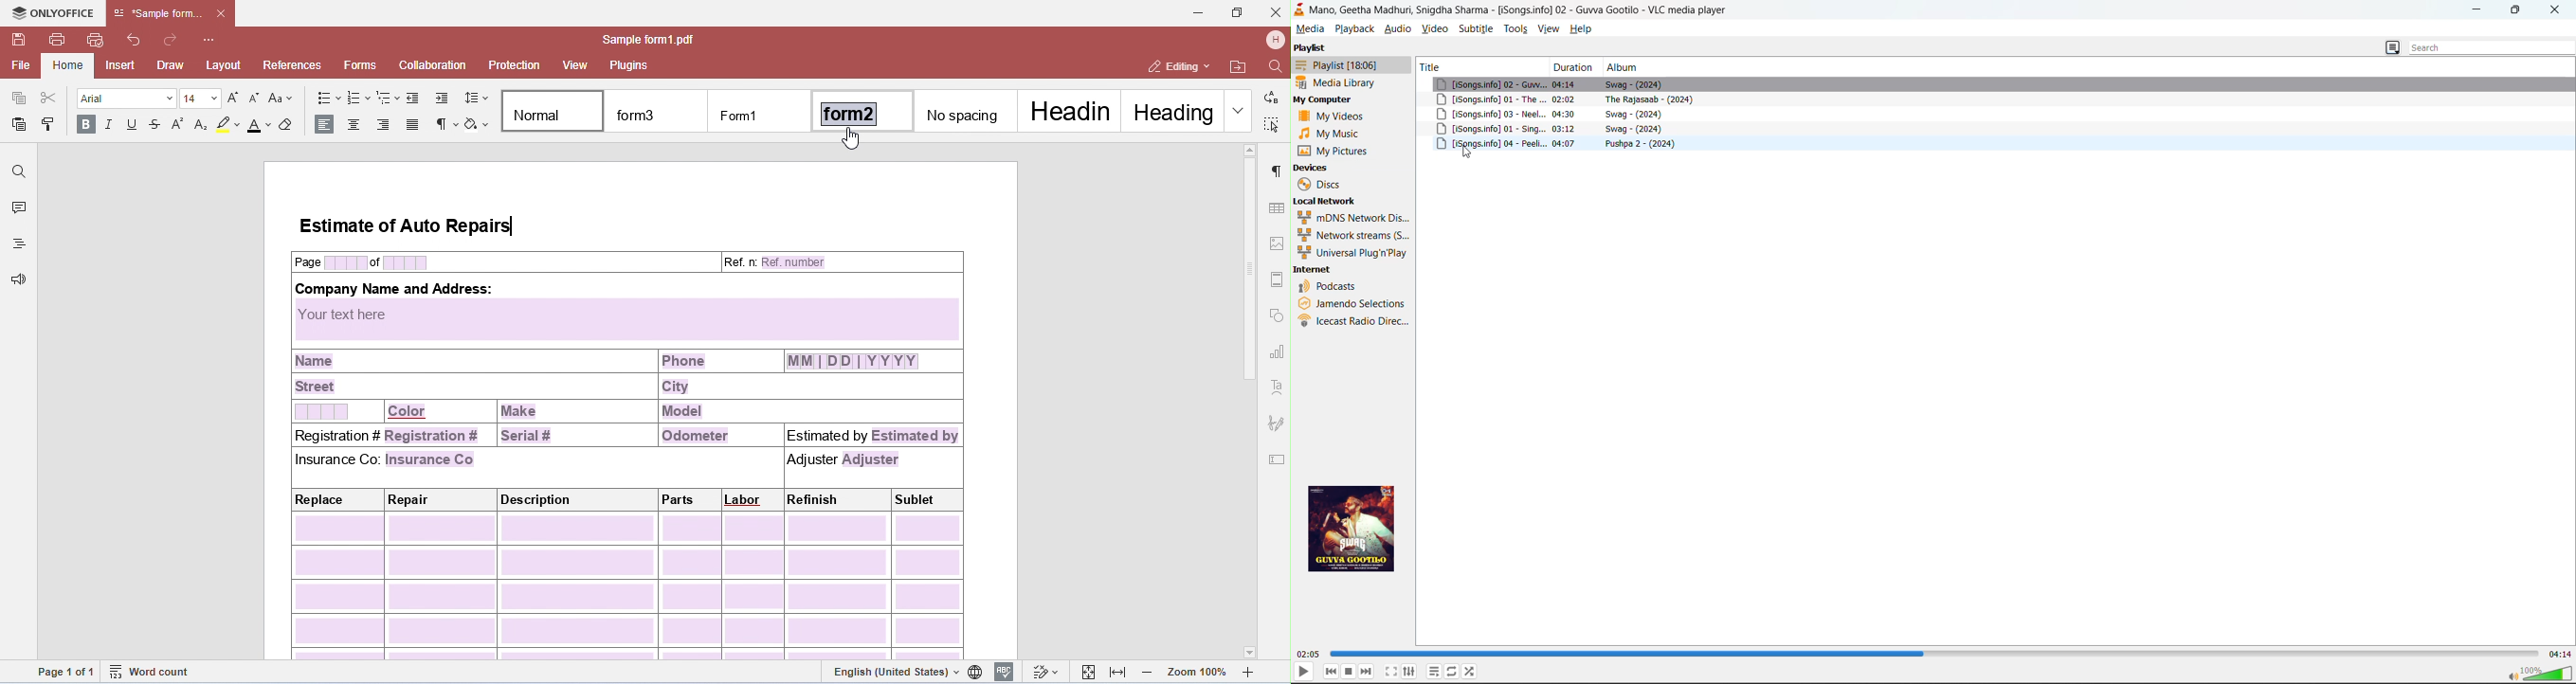 Image resolution: width=2576 pixels, height=700 pixels. I want to click on help, so click(1581, 28).